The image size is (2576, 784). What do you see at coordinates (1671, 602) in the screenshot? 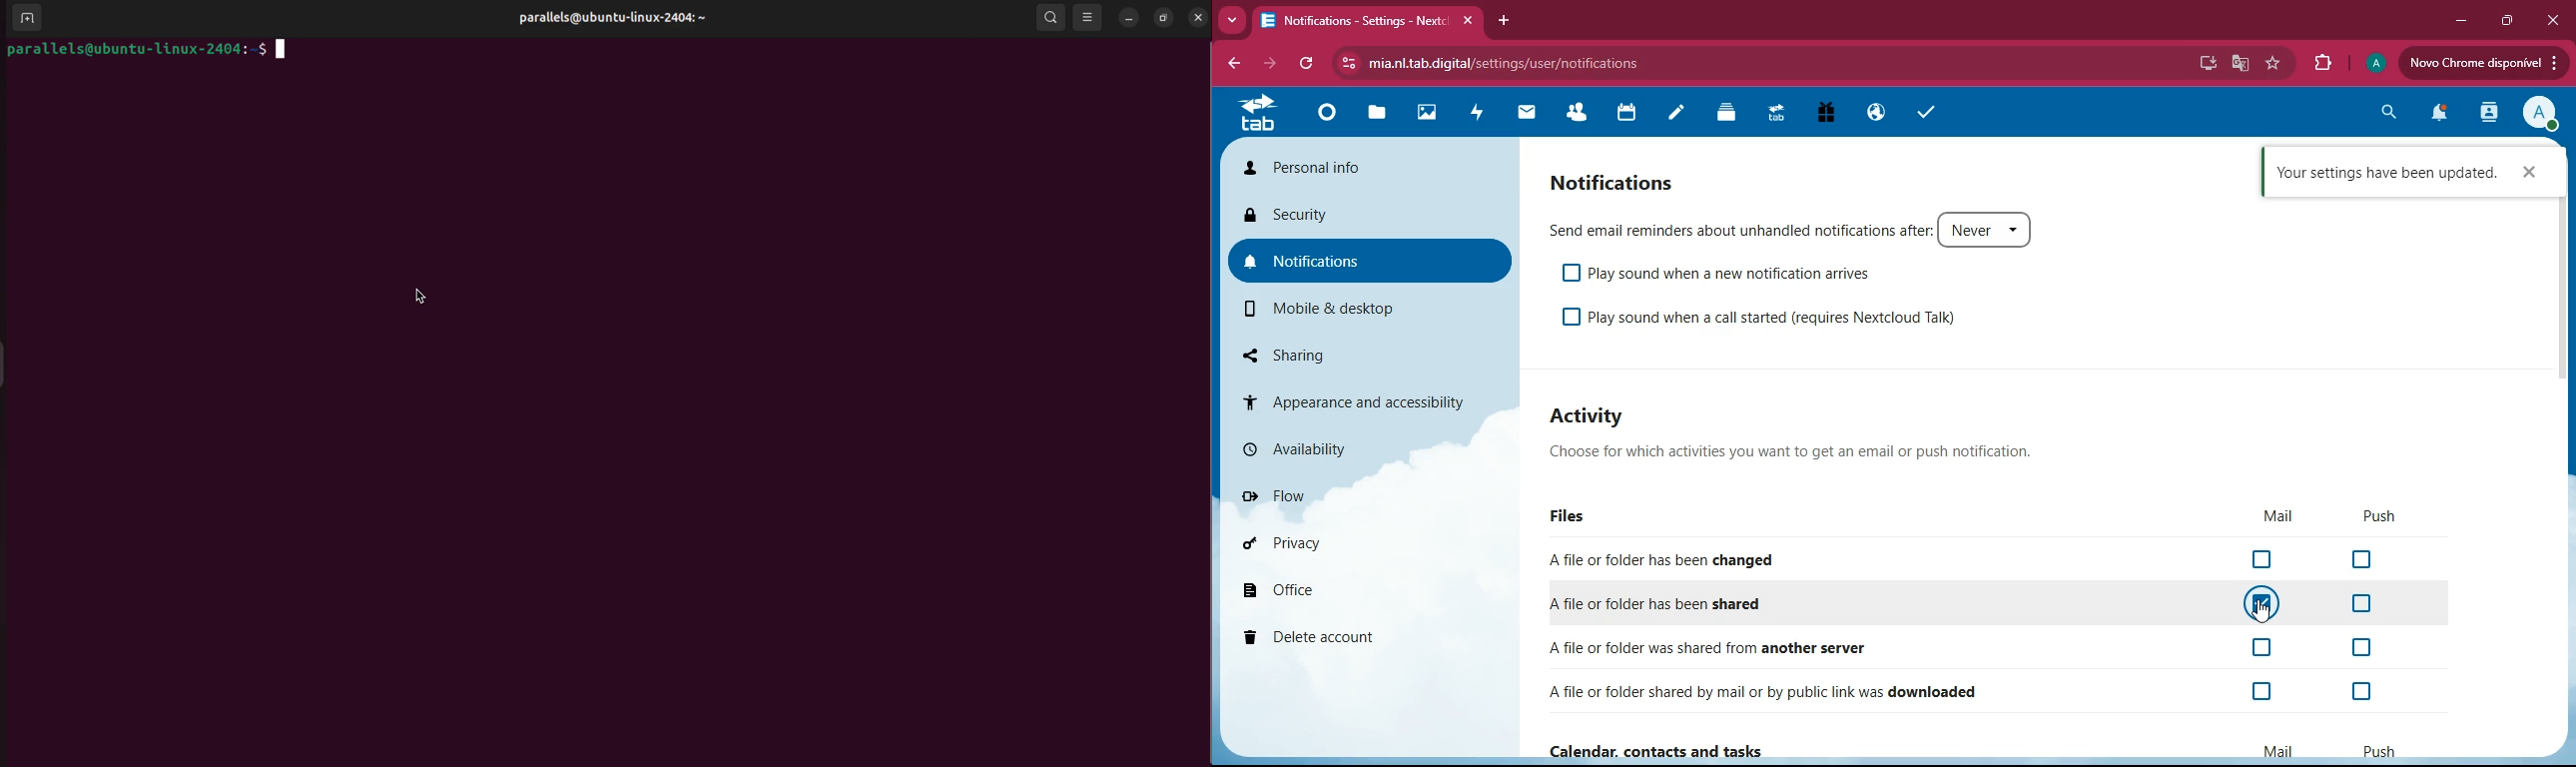
I see `shared` at bounding box center [1671, 602].